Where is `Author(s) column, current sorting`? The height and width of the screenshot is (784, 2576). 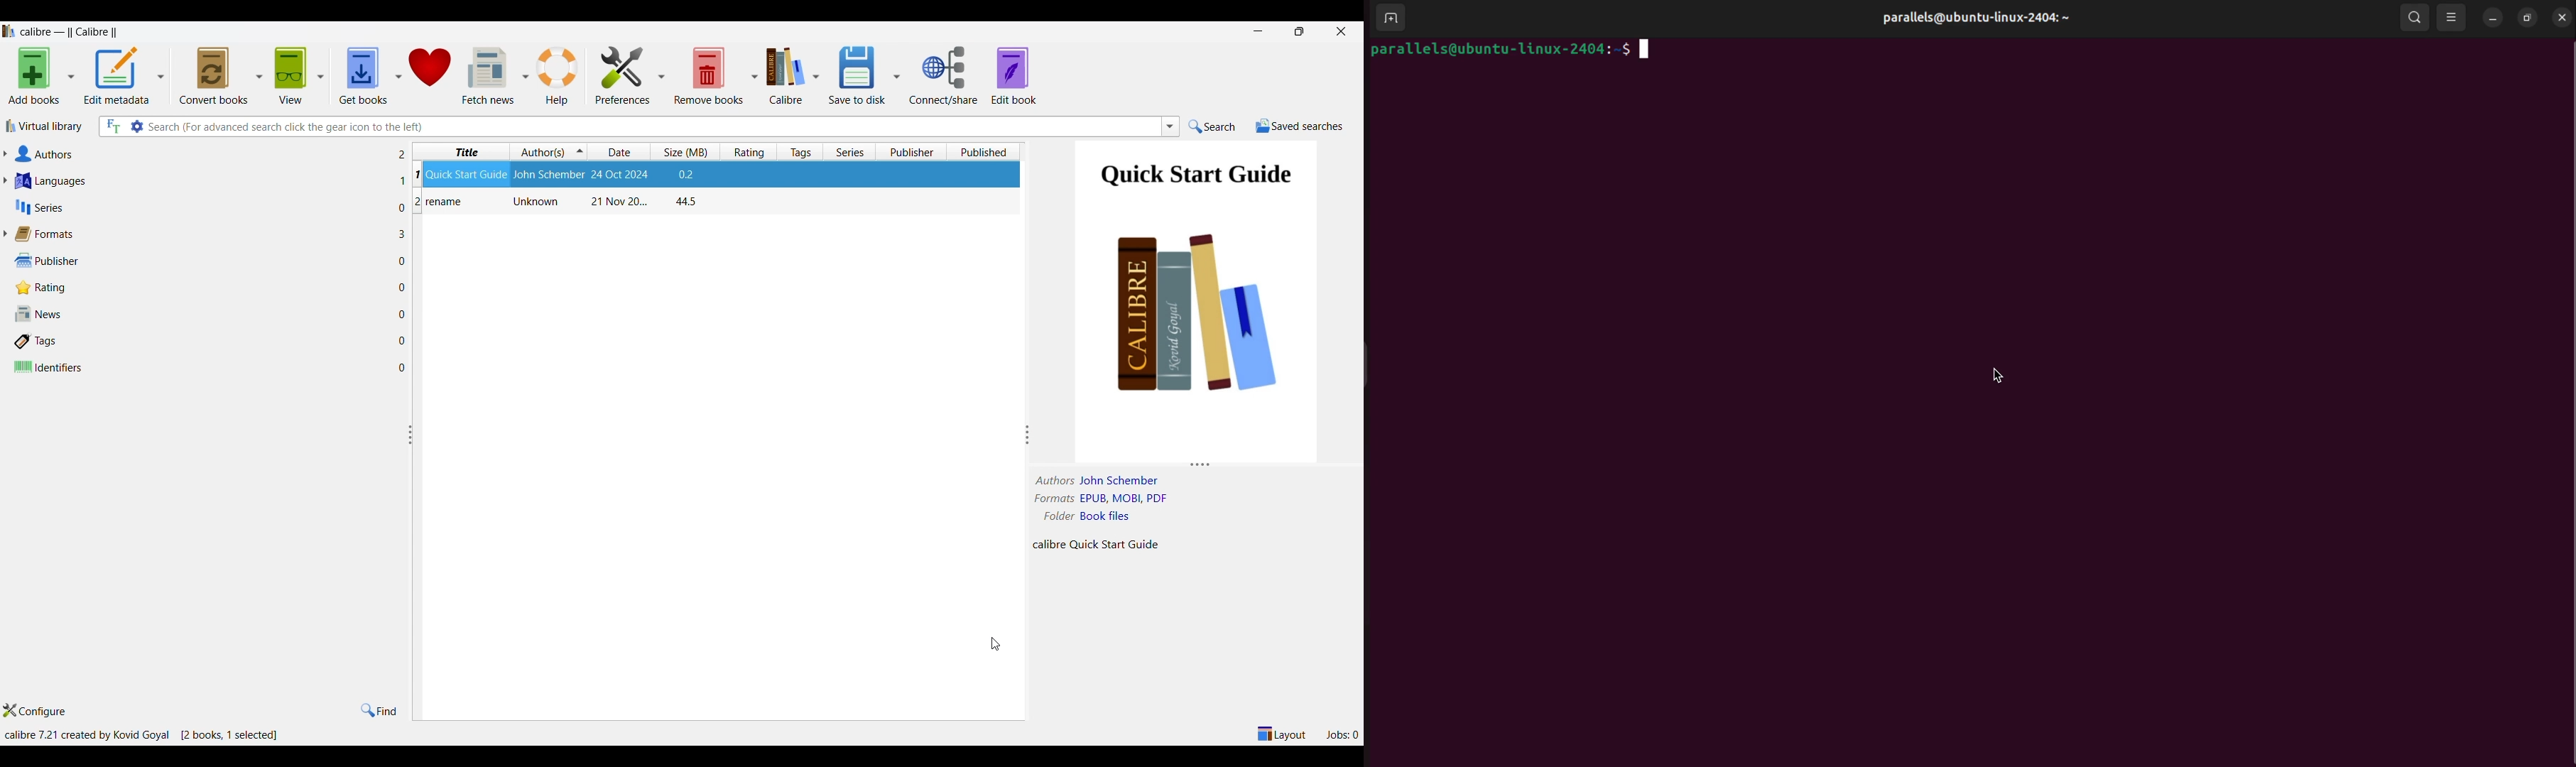 Author(s) column, current sorting is located at coordinates (548, 152).